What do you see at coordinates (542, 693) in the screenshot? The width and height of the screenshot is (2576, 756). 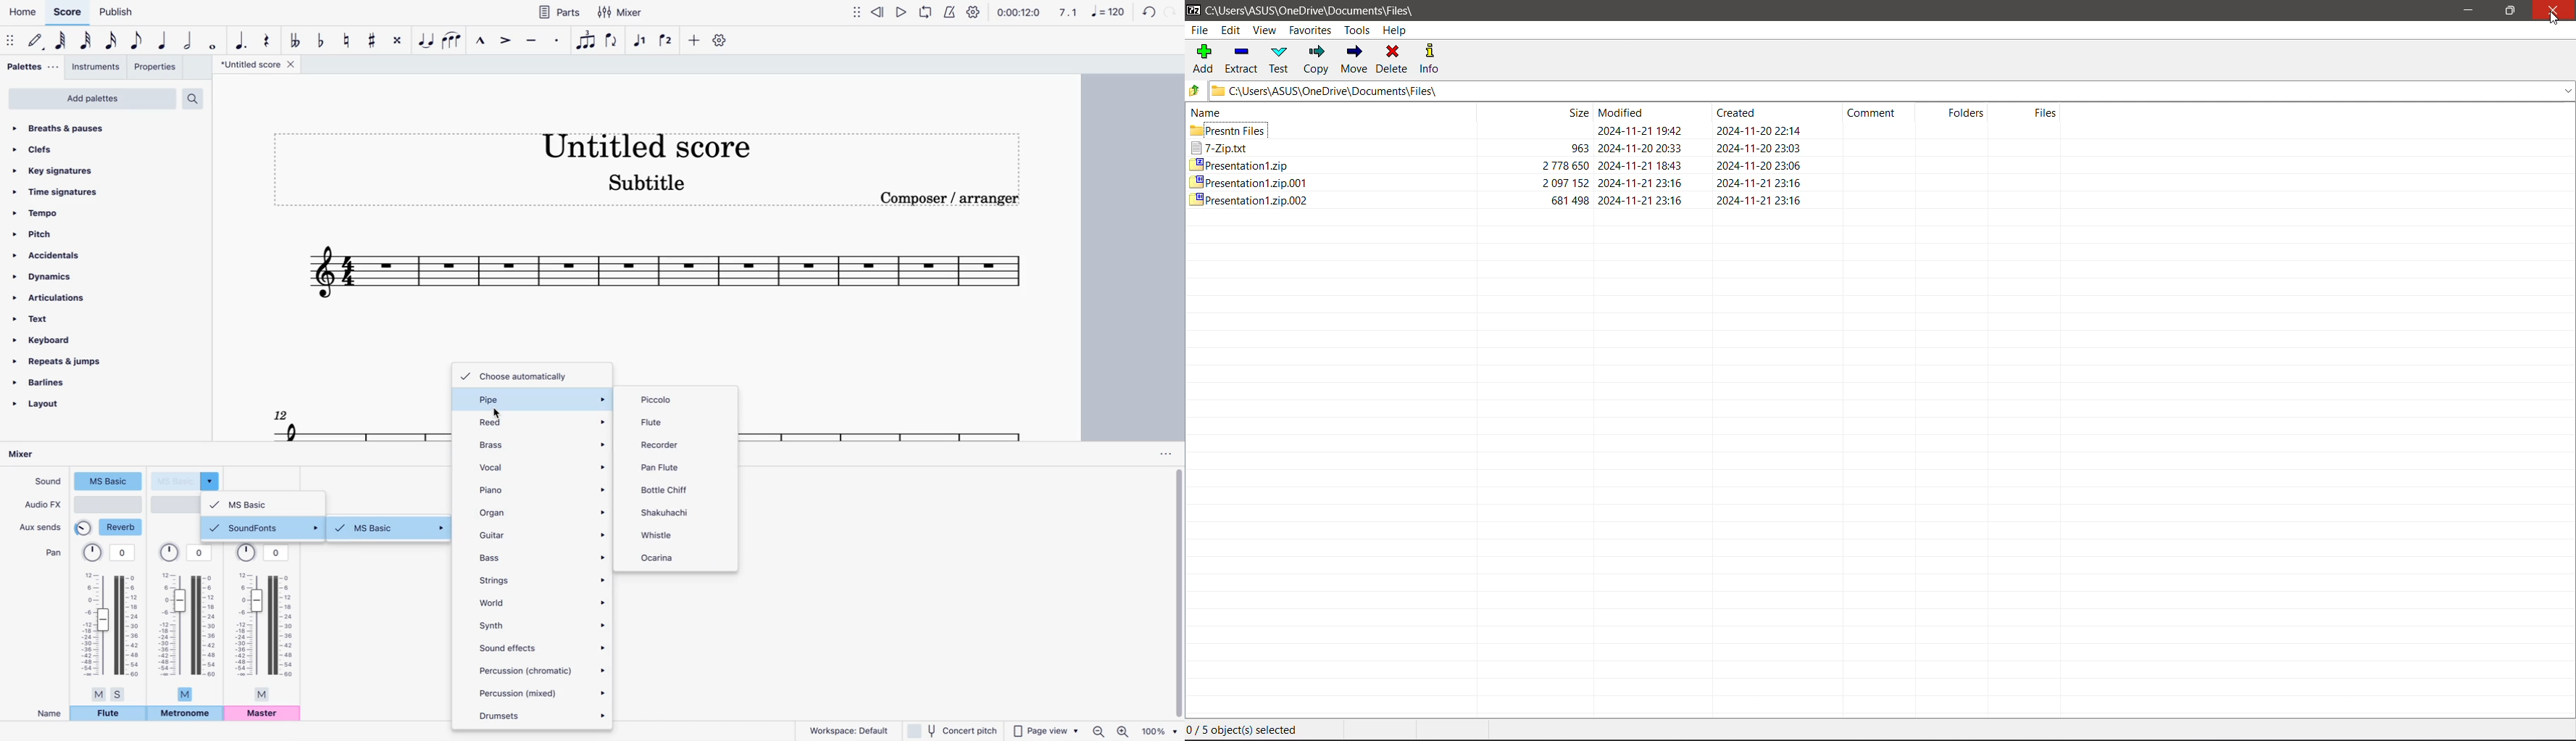 I see `percussion (mixed)` at bounding box center [542, 693].